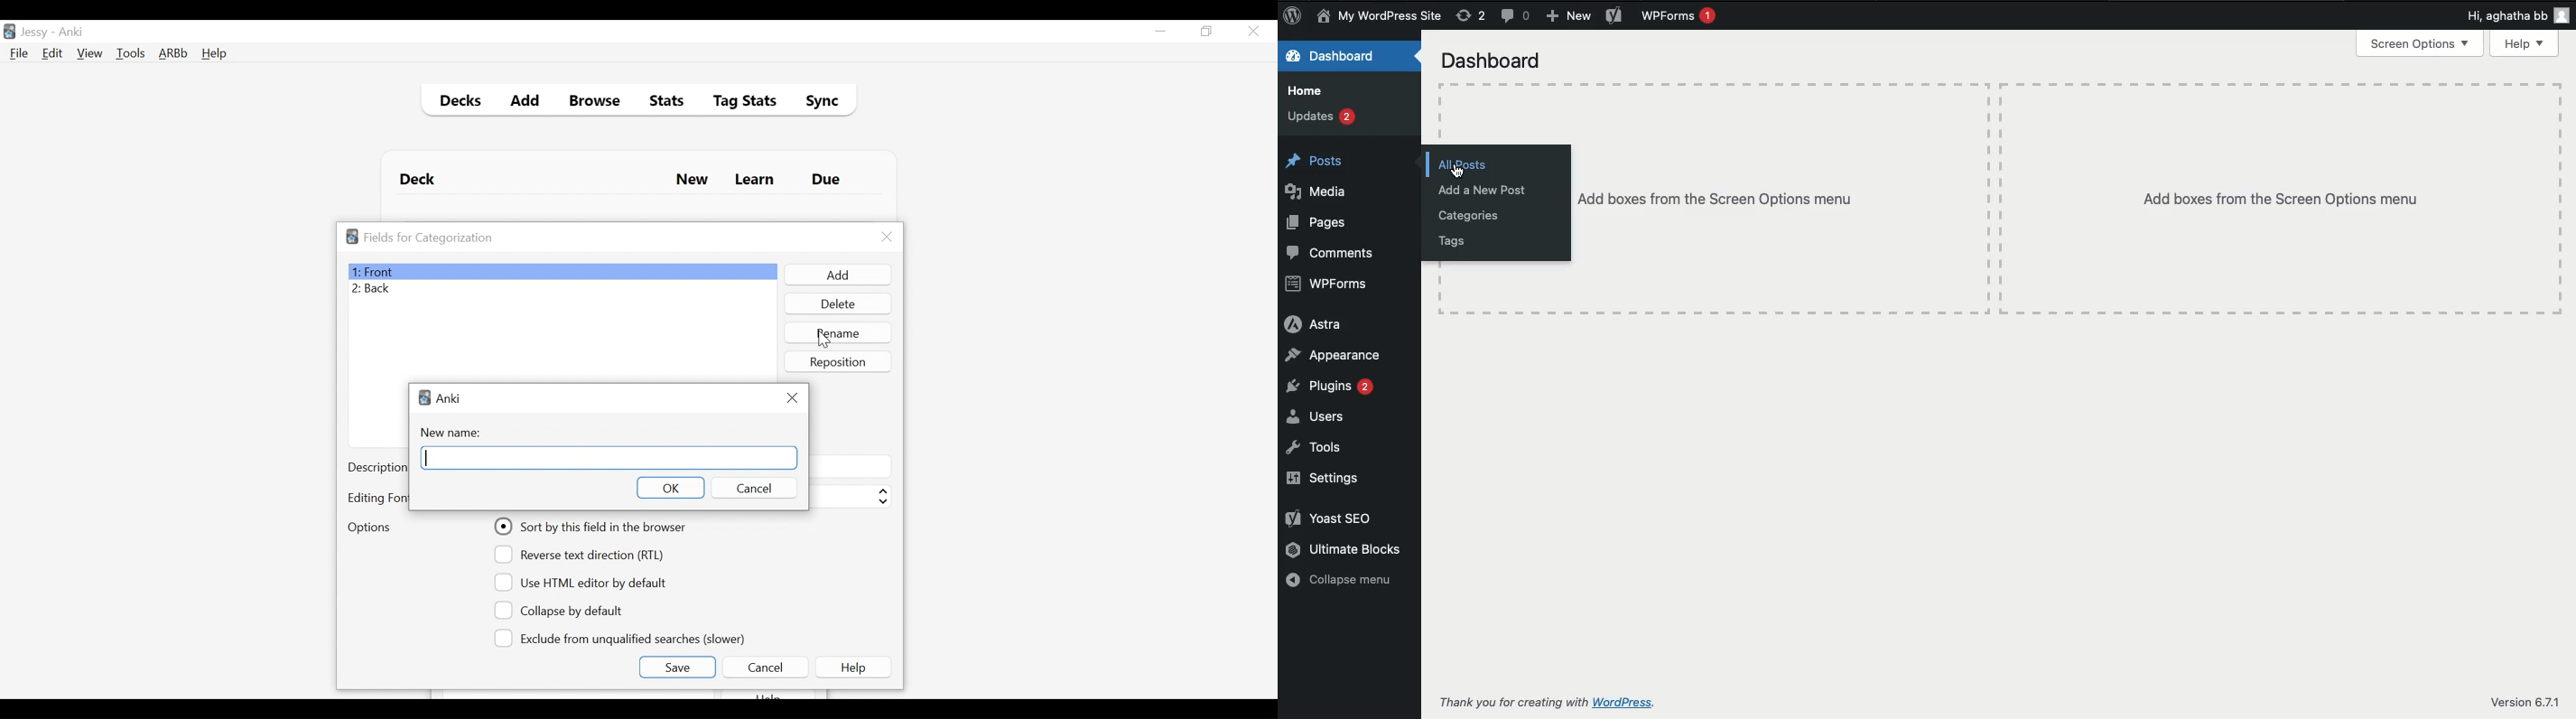 Image resolution: width=2576 pixels, height=728 pixels. Describe the element at coordinates (1486, 191) in the screenshot. I see `Add a new post` at that location.